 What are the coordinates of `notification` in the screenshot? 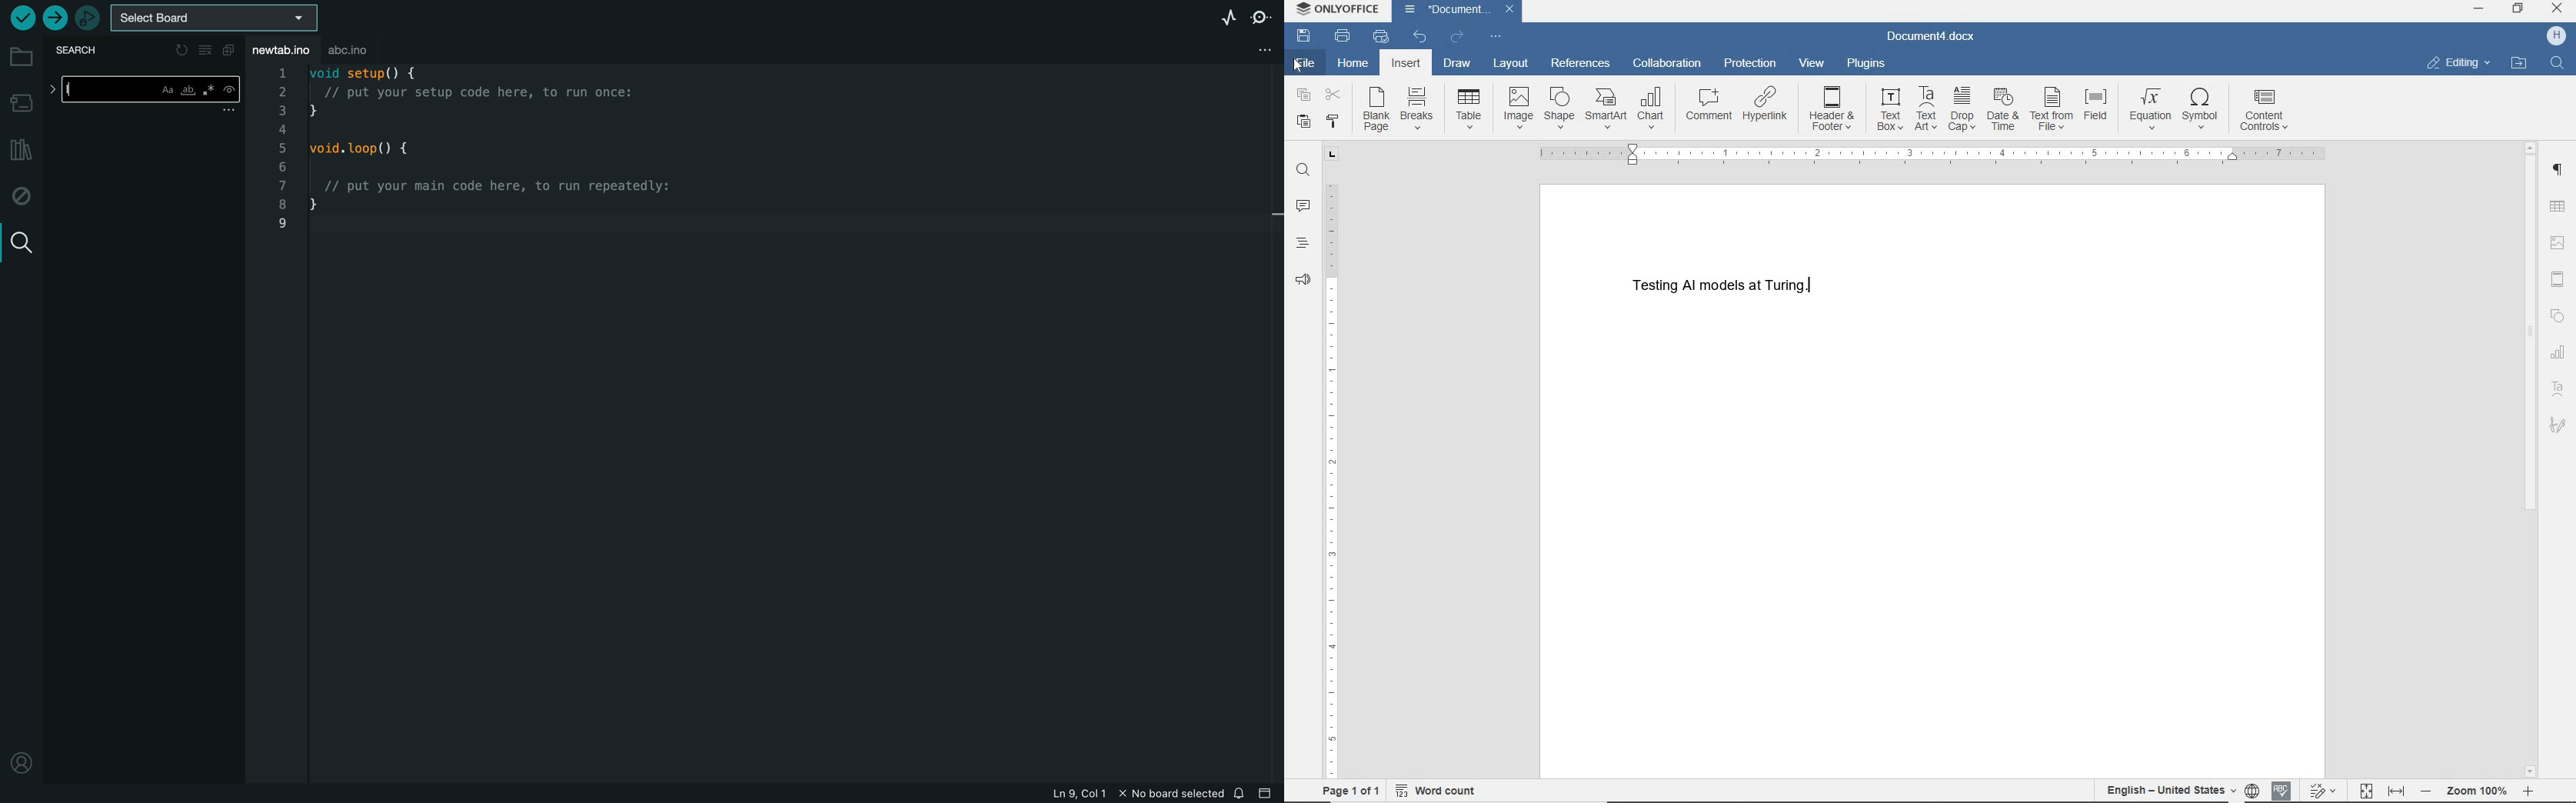 It's located at (1241, 794).